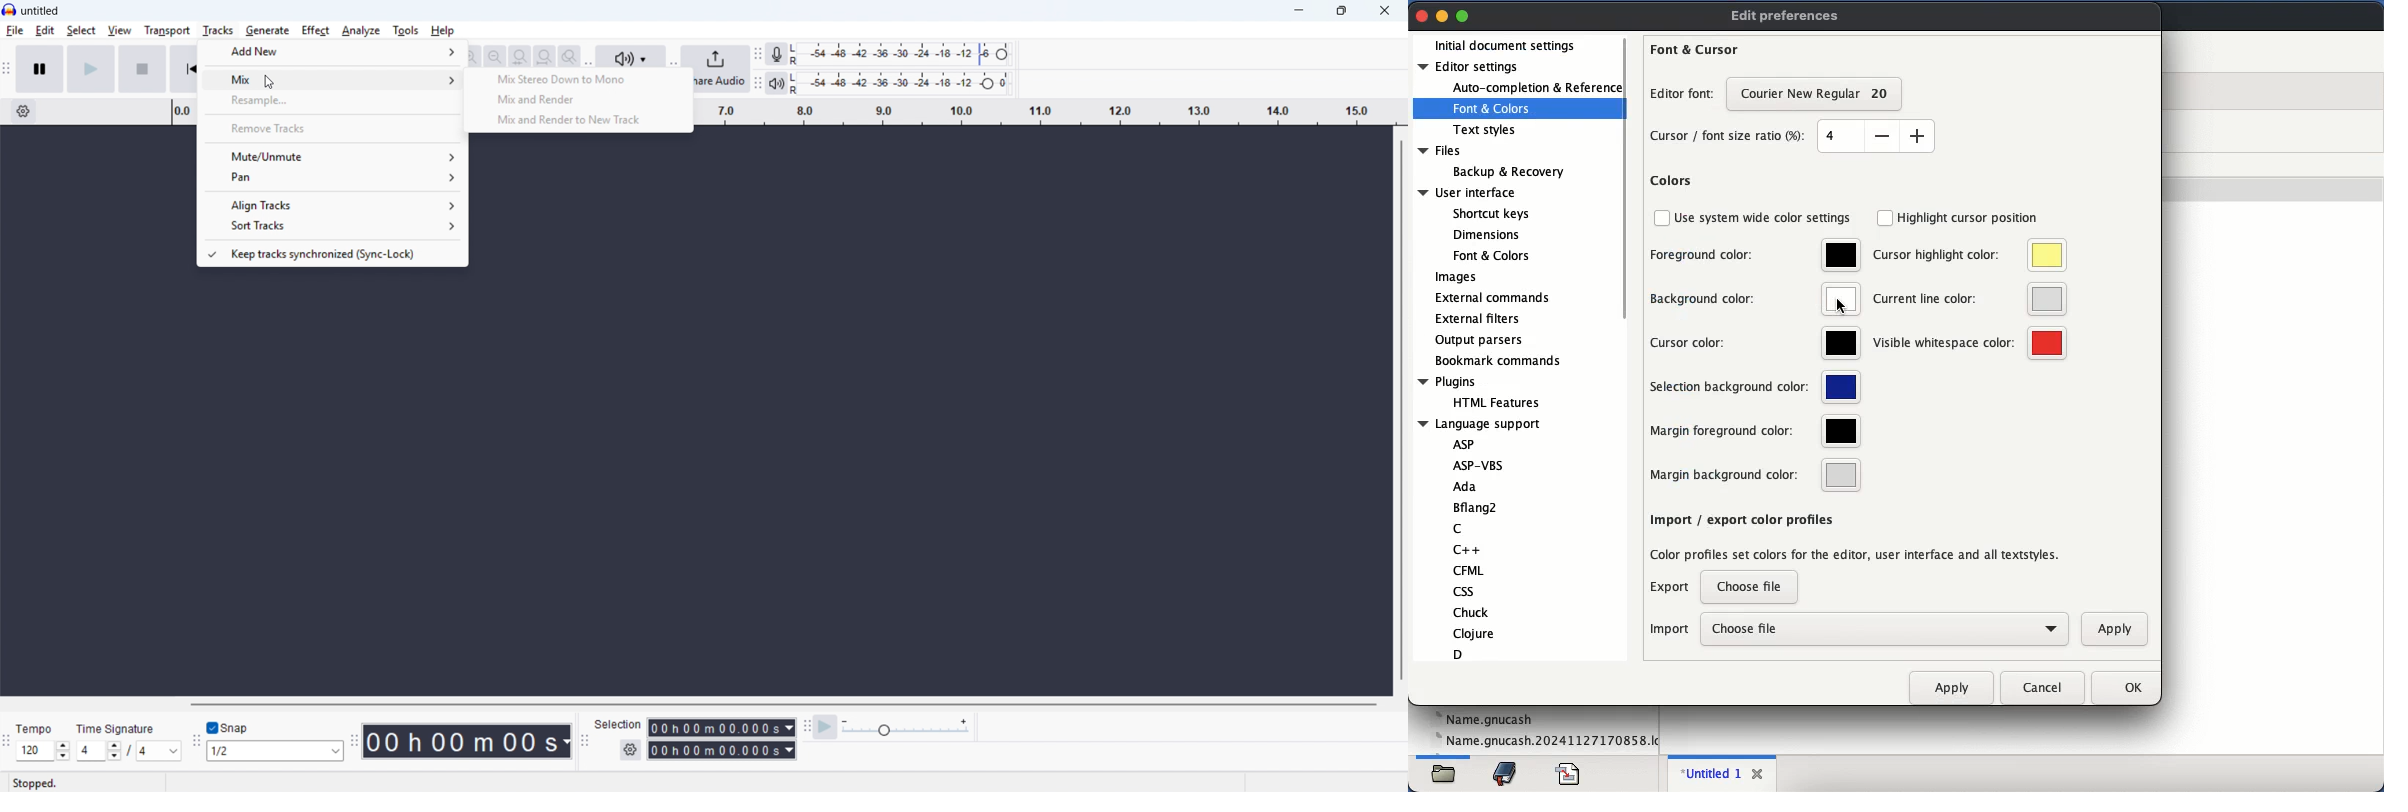  What do you see at coordinates (1482, 341) in the screenshot?
I see `output parsers` at bounding box center [1482, 341].